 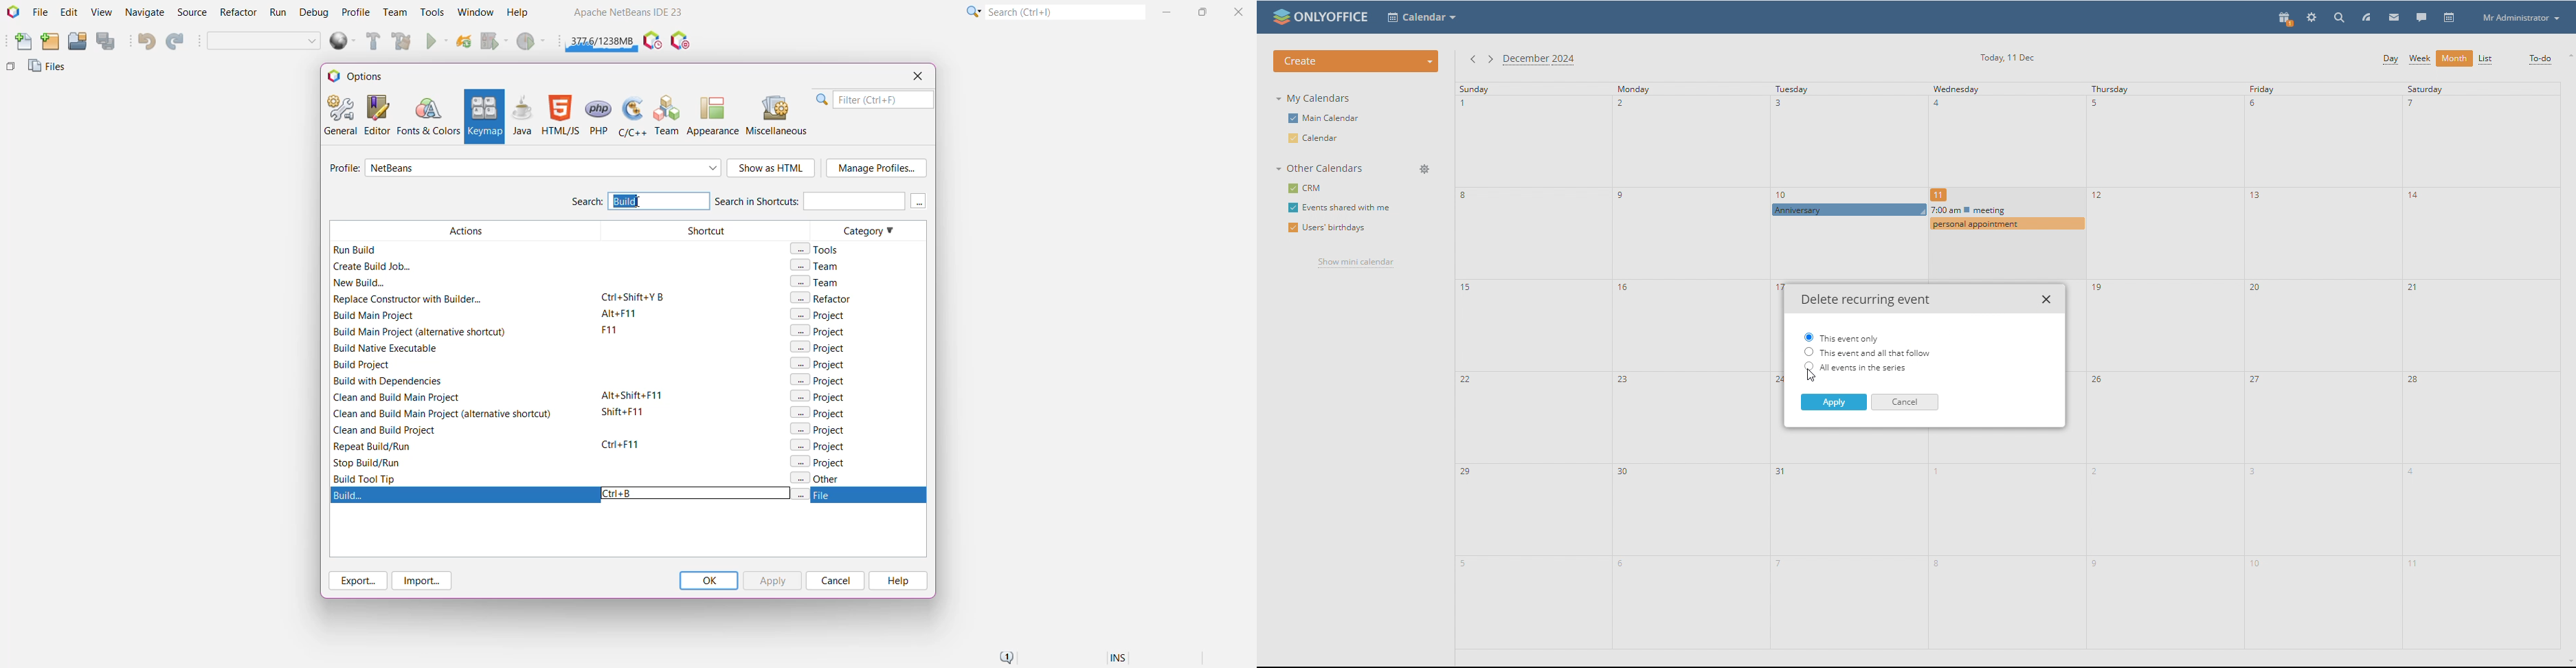 I want to click on users' birthdays, so click(x=1328, y=229).